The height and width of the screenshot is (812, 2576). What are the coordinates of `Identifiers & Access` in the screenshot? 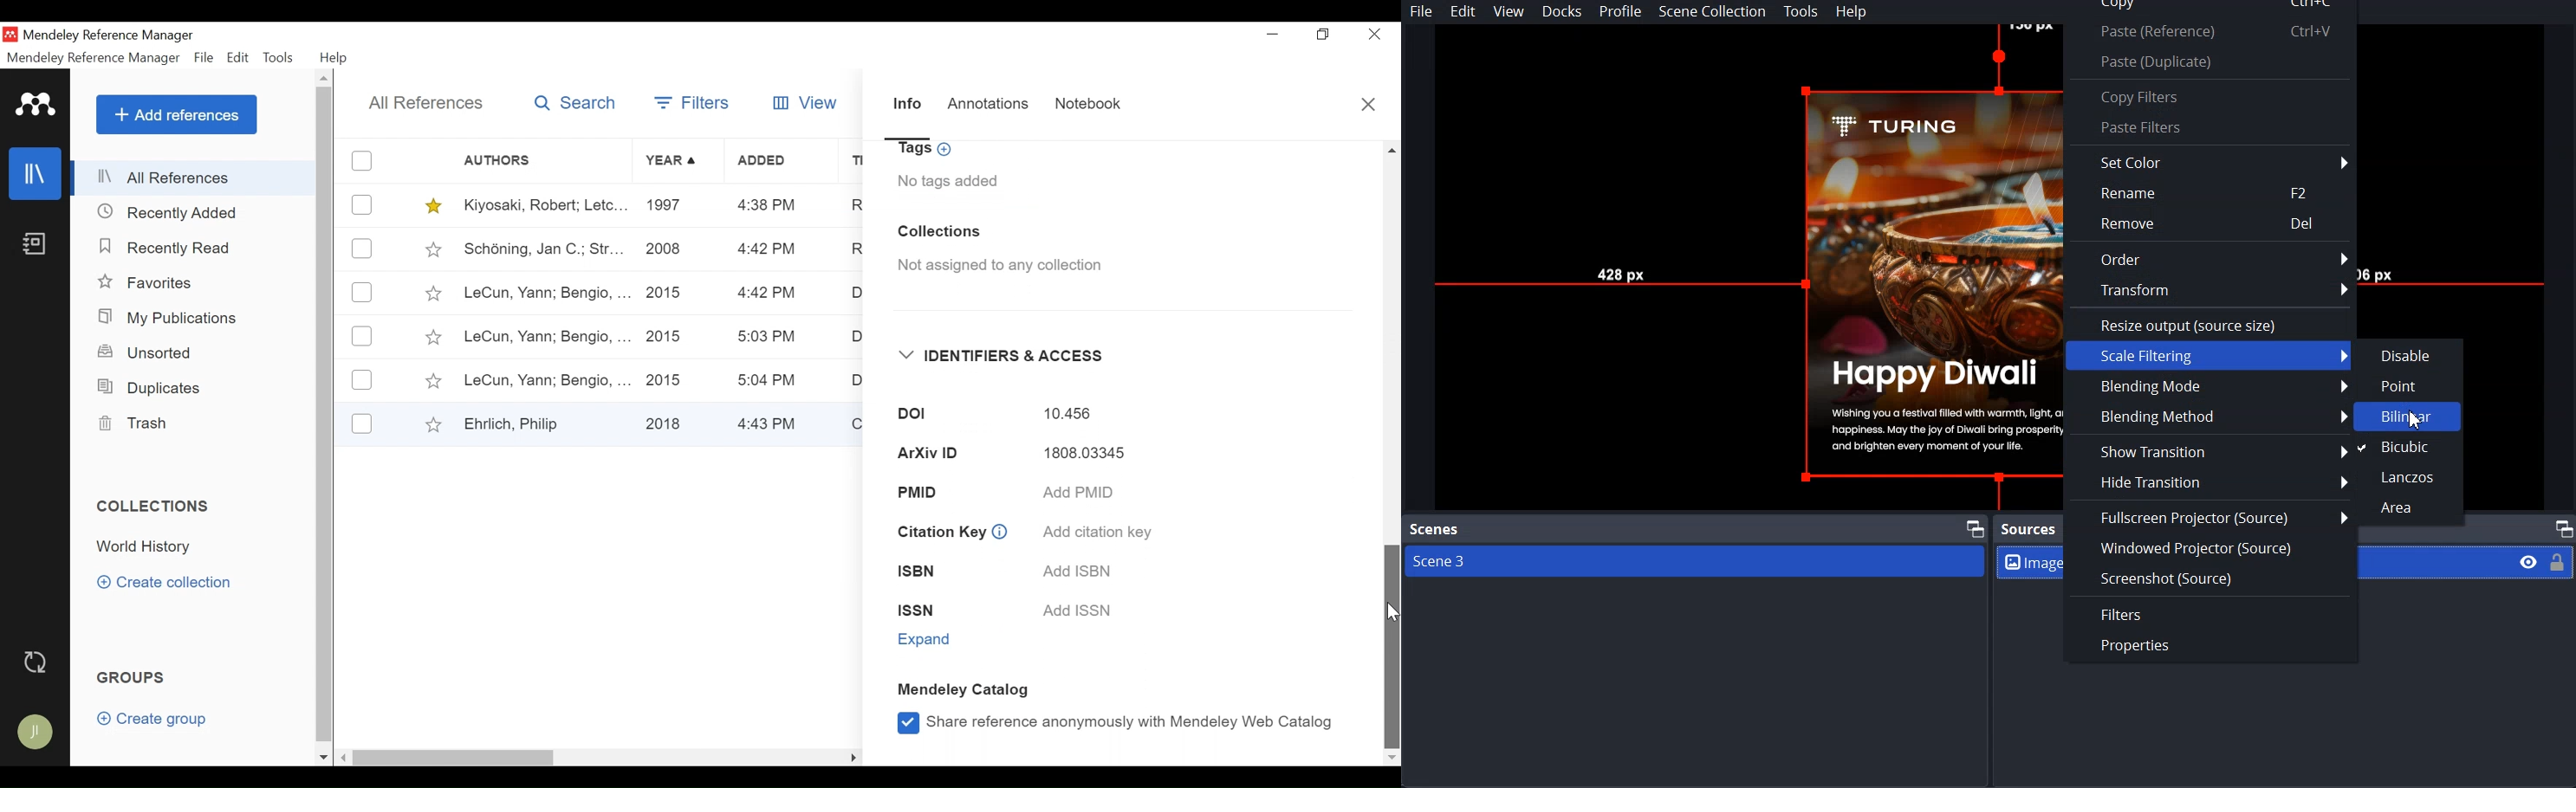 It's located at (1002, 356).